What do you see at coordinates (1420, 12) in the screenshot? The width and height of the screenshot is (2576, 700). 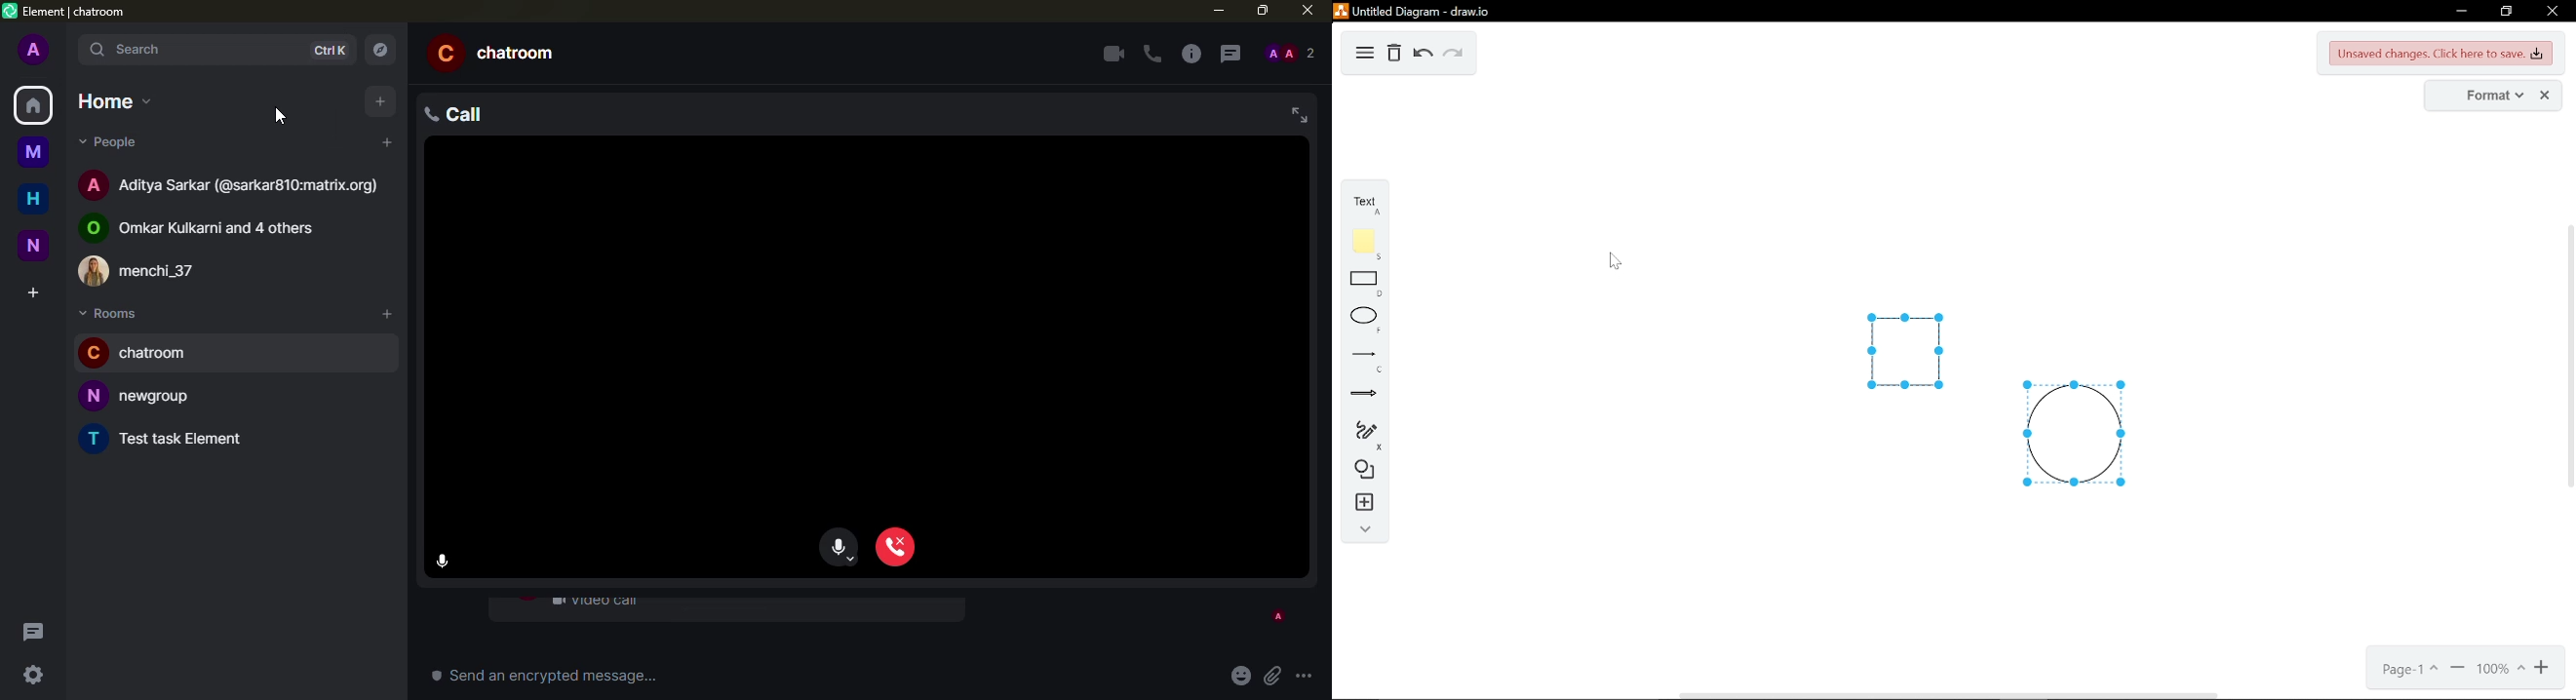 I see `untitled duagram - draw.io` at bounding box center [1420, 12].